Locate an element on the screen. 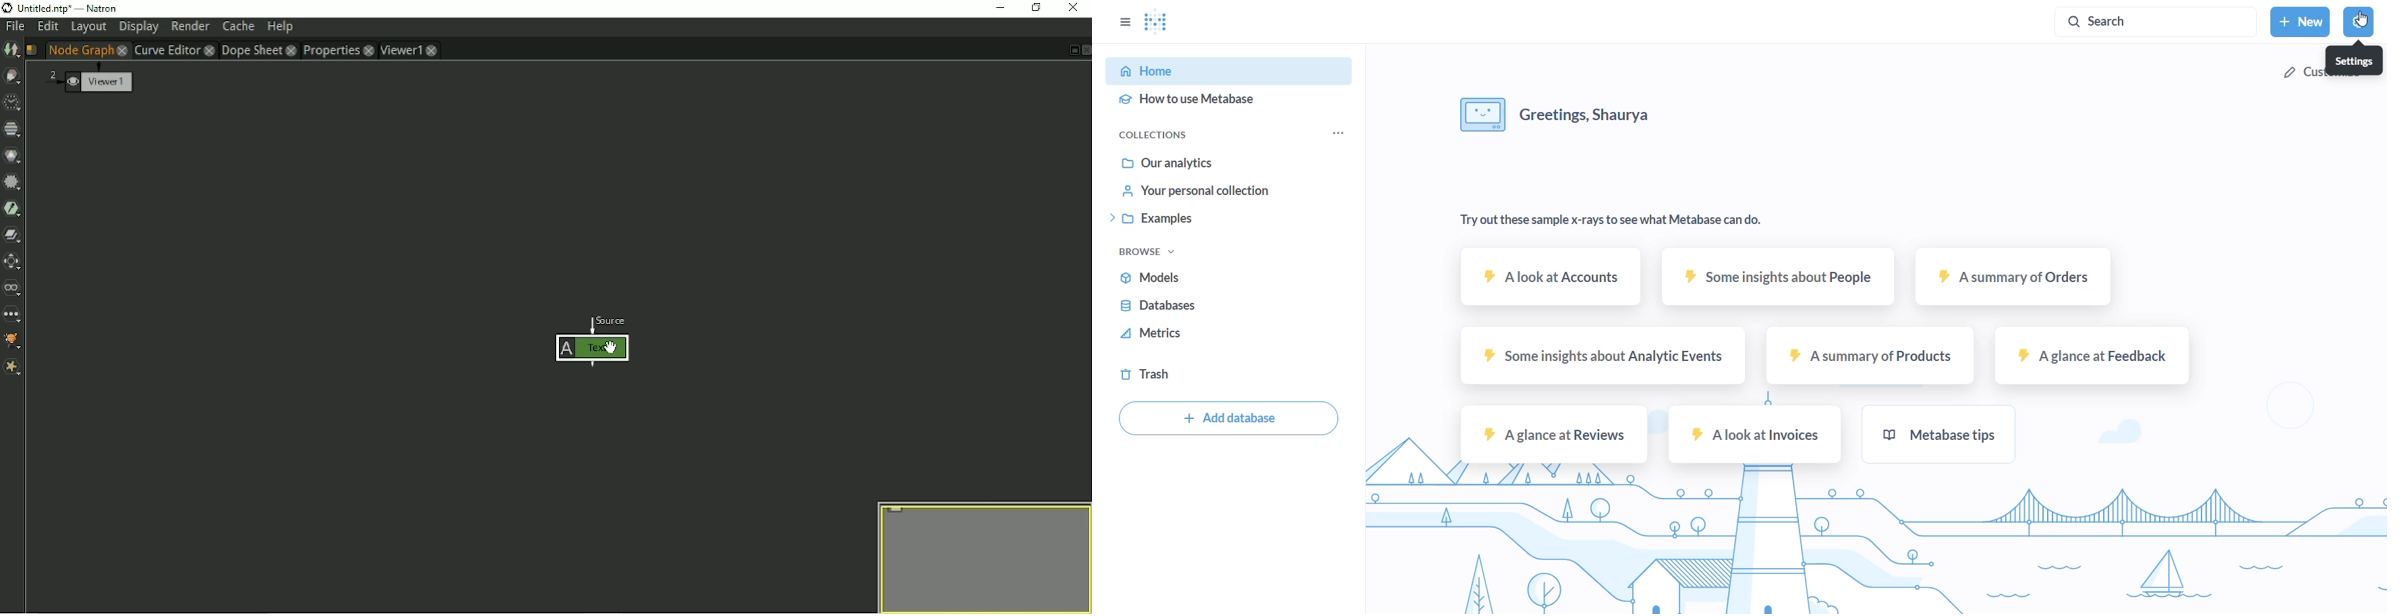 This screenshot has width=2408, height=616. cursor is located at coordinates (2360, 22).